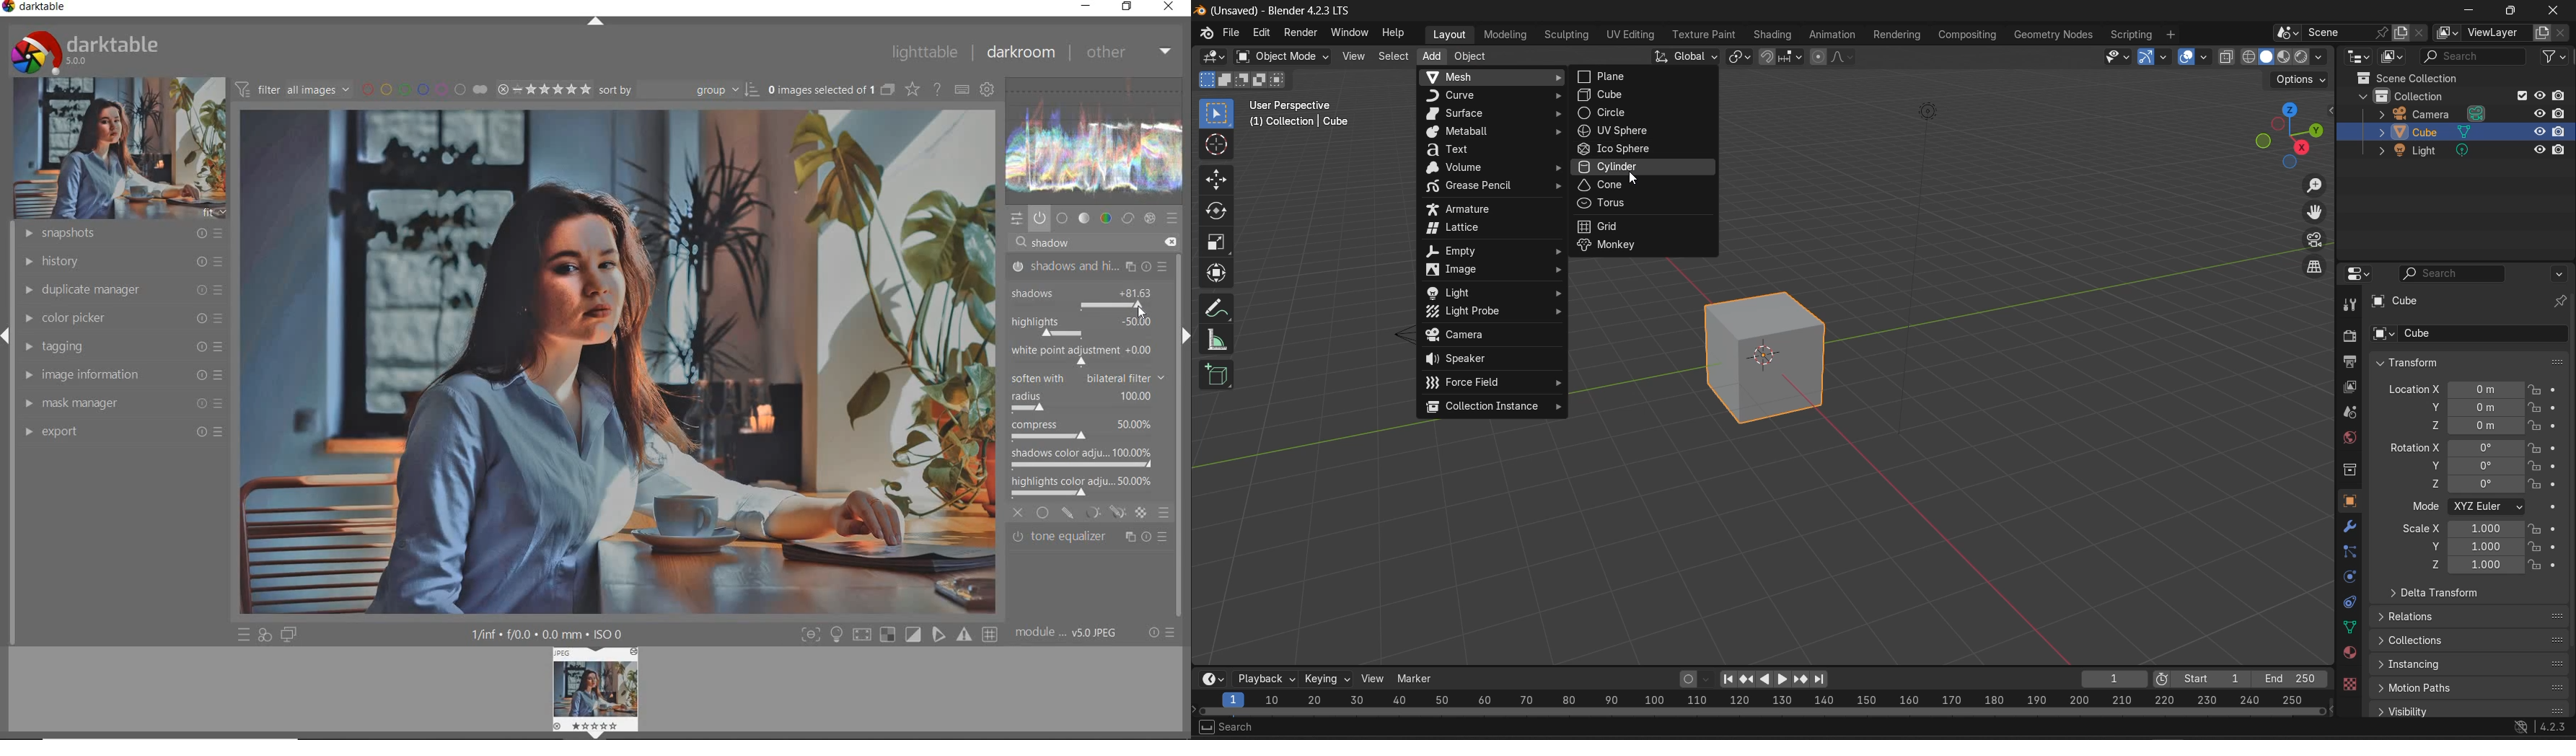 This screenshot has width=2576, height=756. What do you see at coordinates (2482, 333) in the screenshot?
I see `name object data-block` at bounding box center [2482, 333].